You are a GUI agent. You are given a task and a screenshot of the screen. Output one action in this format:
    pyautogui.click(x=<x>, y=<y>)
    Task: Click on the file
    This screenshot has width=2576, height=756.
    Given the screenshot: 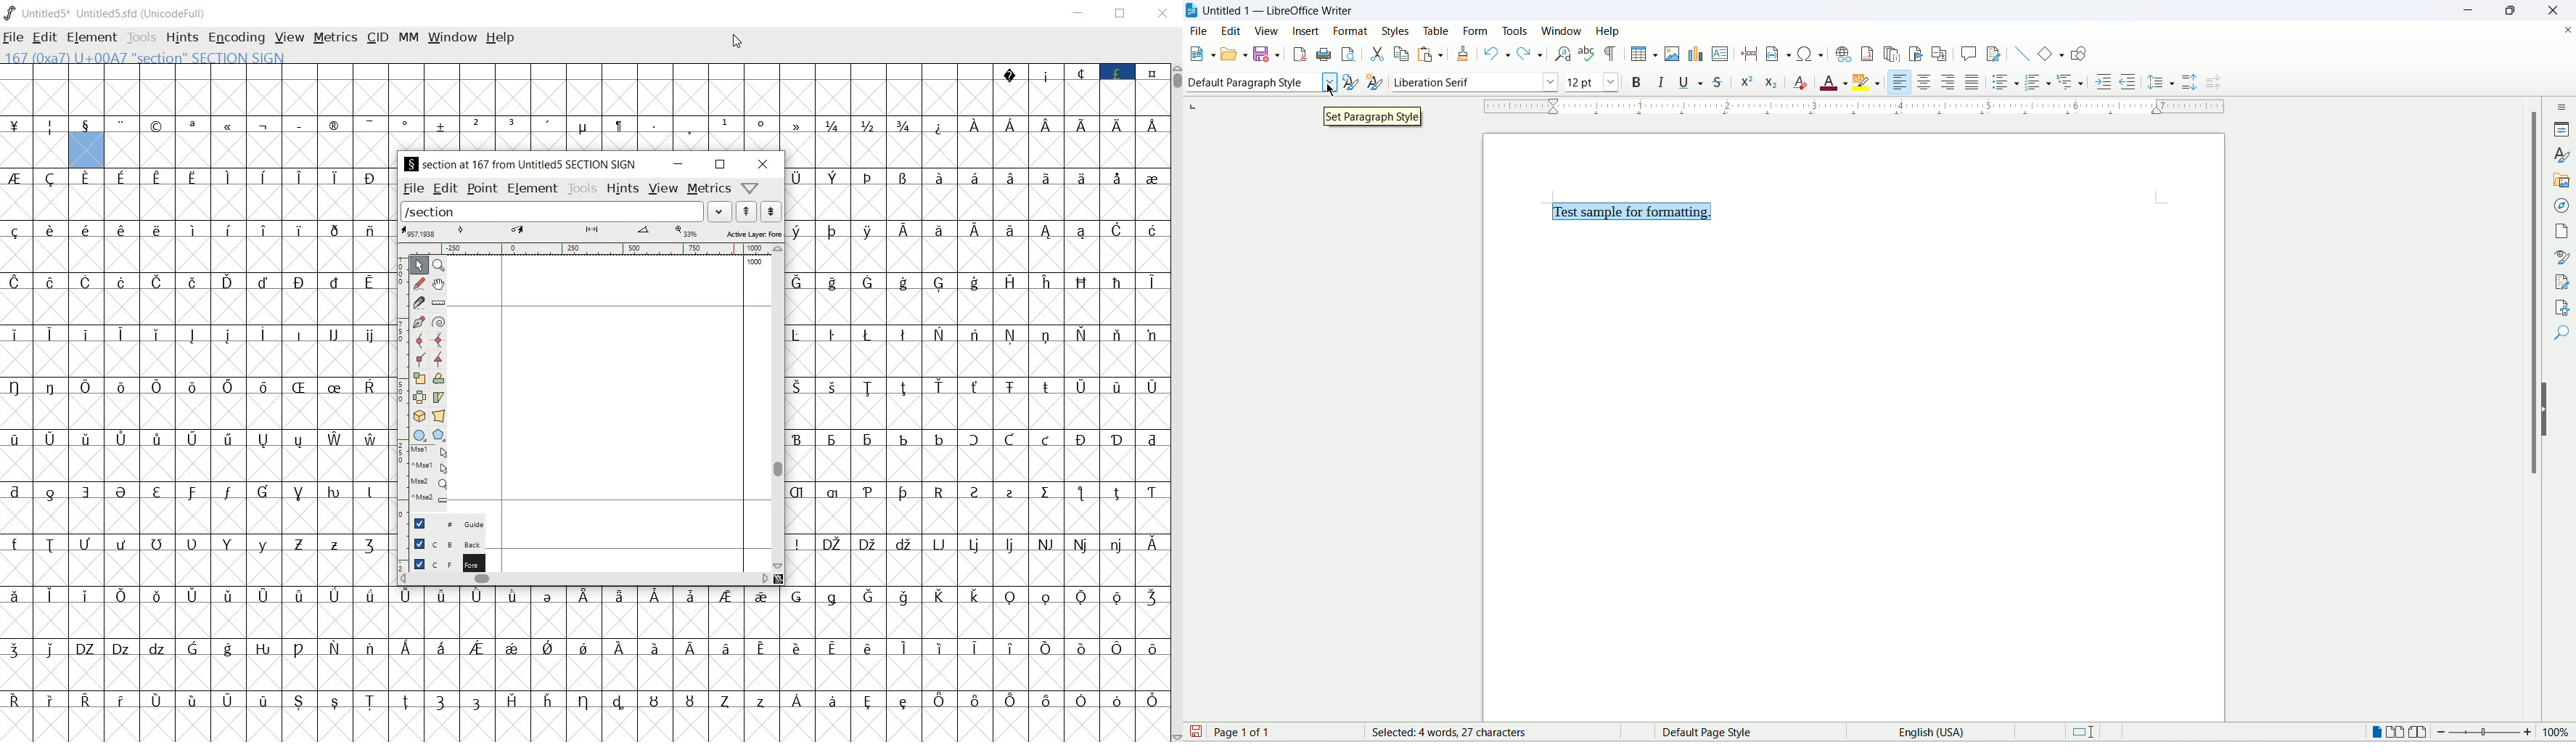 What is the action you would take?
    pyautogui.click(x=413, y=188)
    